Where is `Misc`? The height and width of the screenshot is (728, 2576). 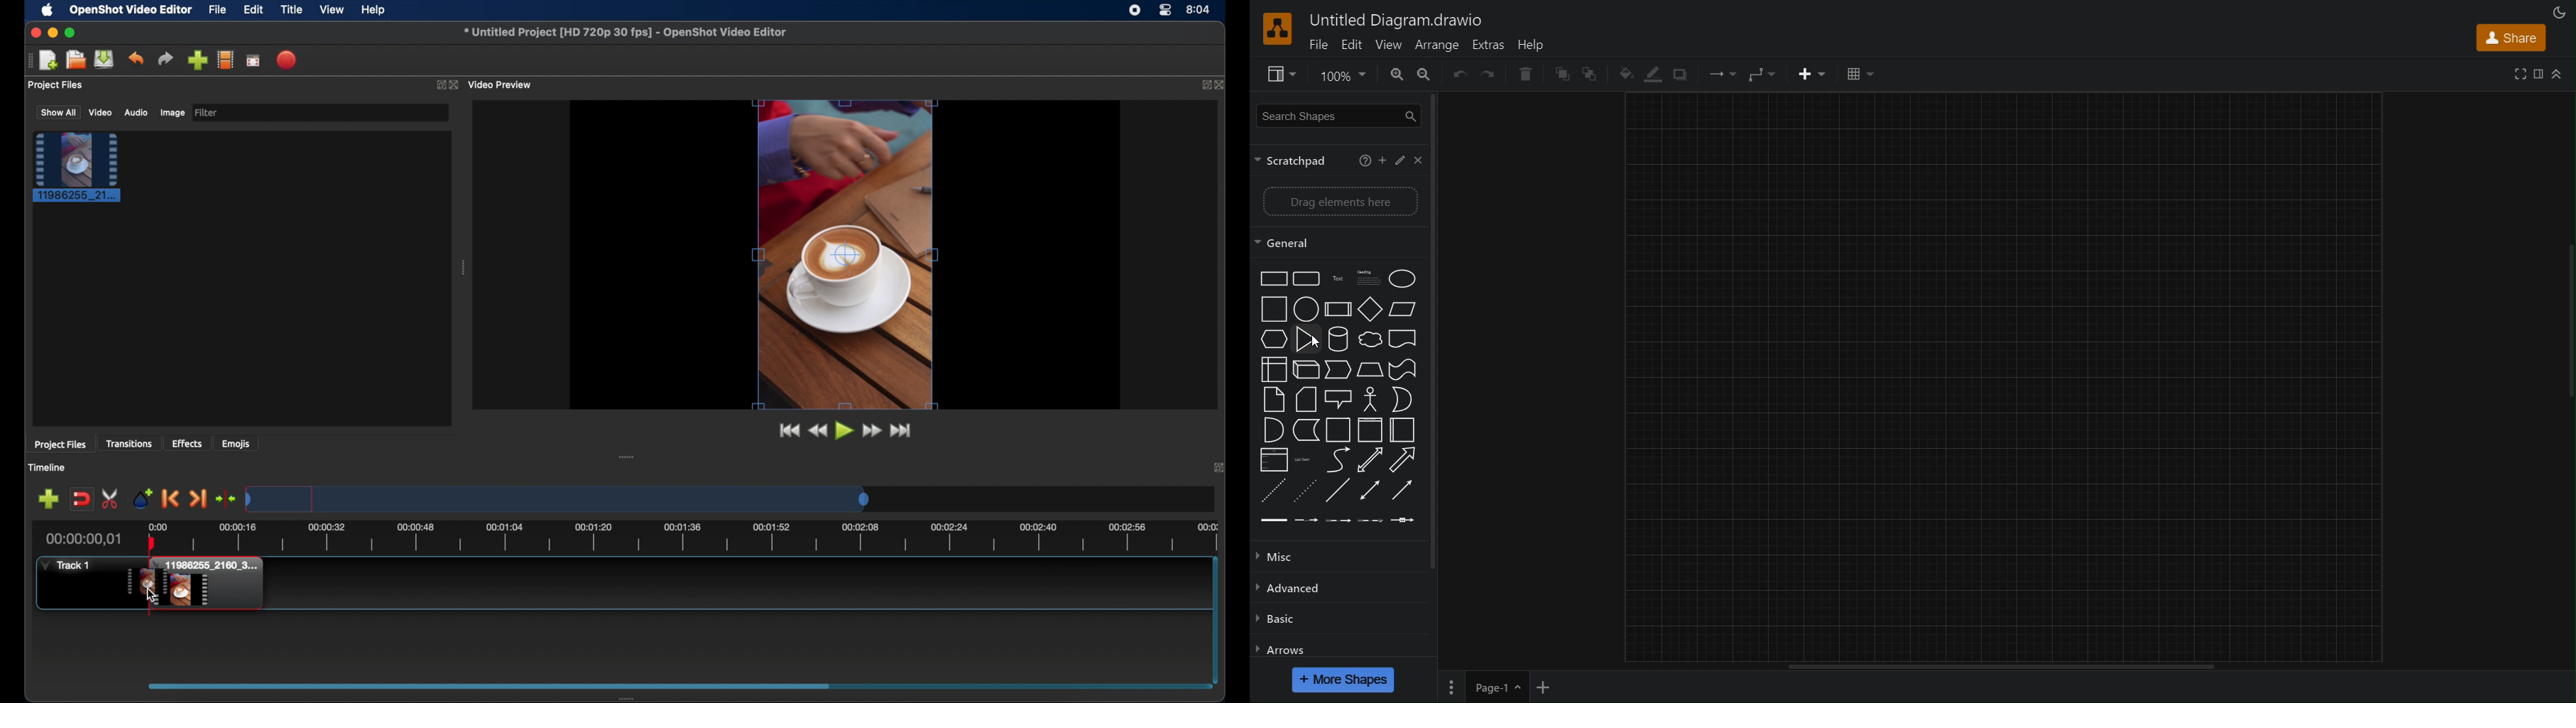 Misc is located at coordinates (1284, 559).